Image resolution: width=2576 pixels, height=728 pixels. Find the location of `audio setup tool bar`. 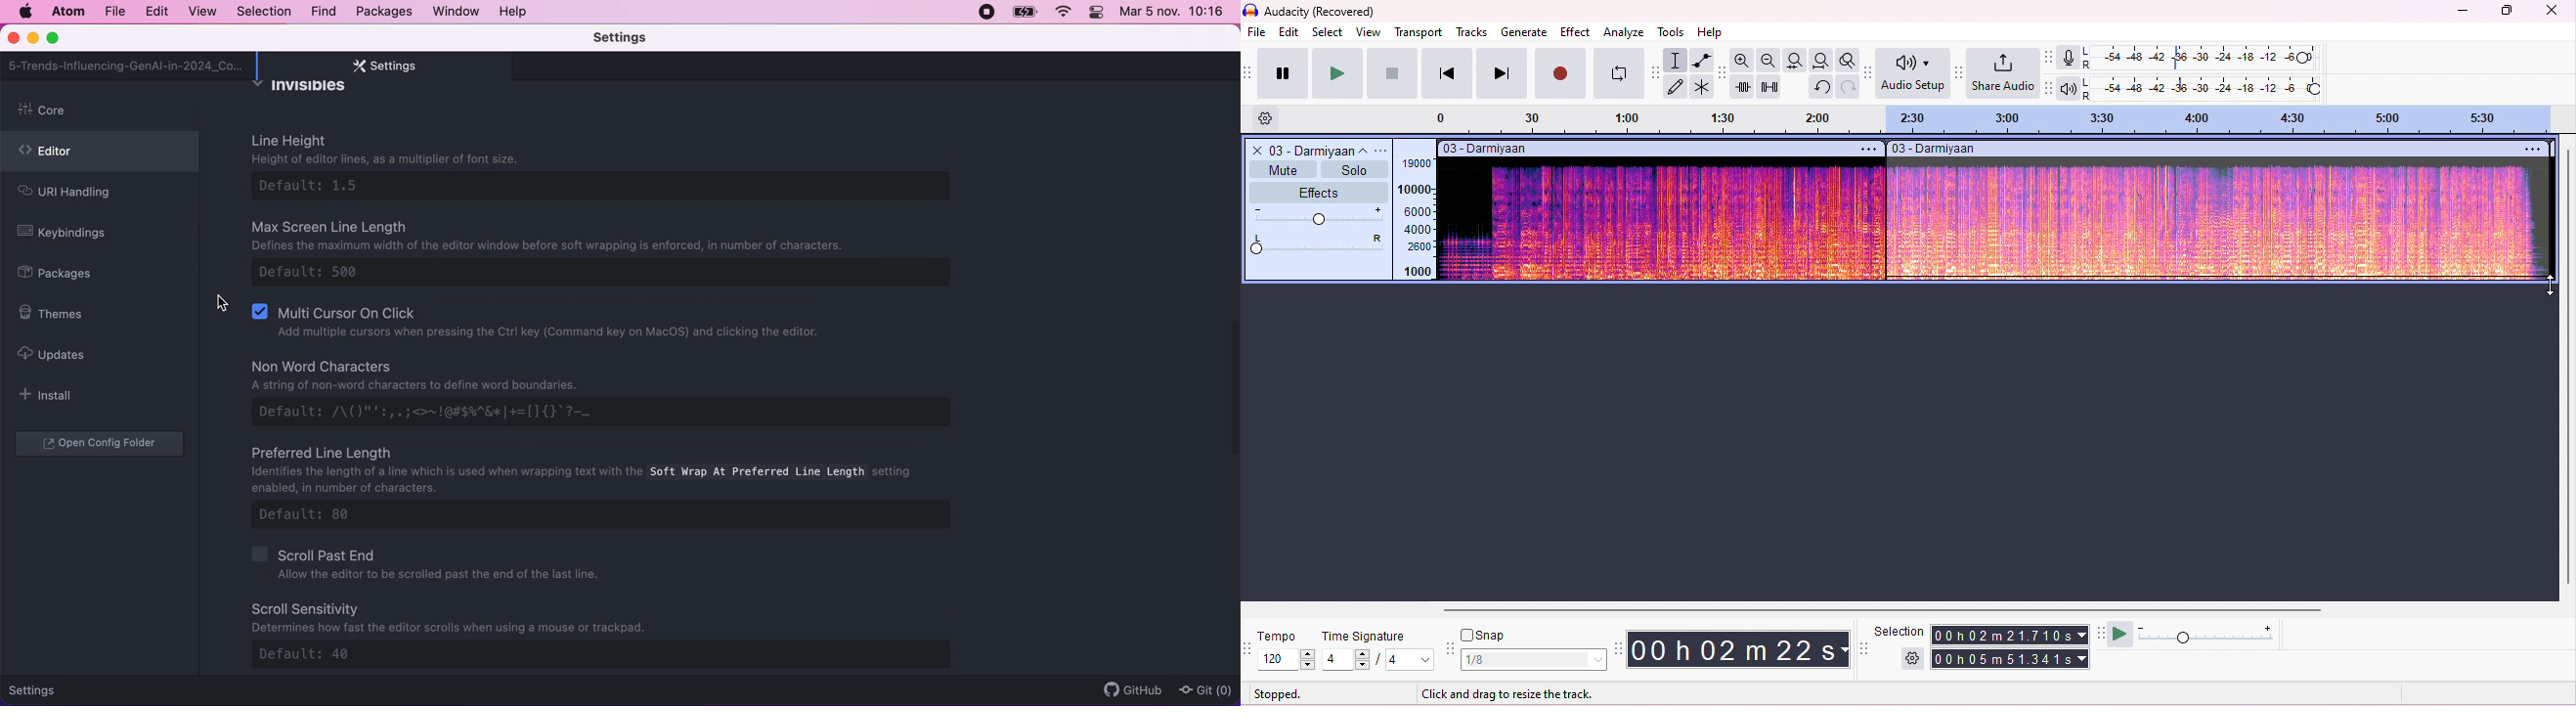

audio setup tool bar is located at coordinates (1866, 72).